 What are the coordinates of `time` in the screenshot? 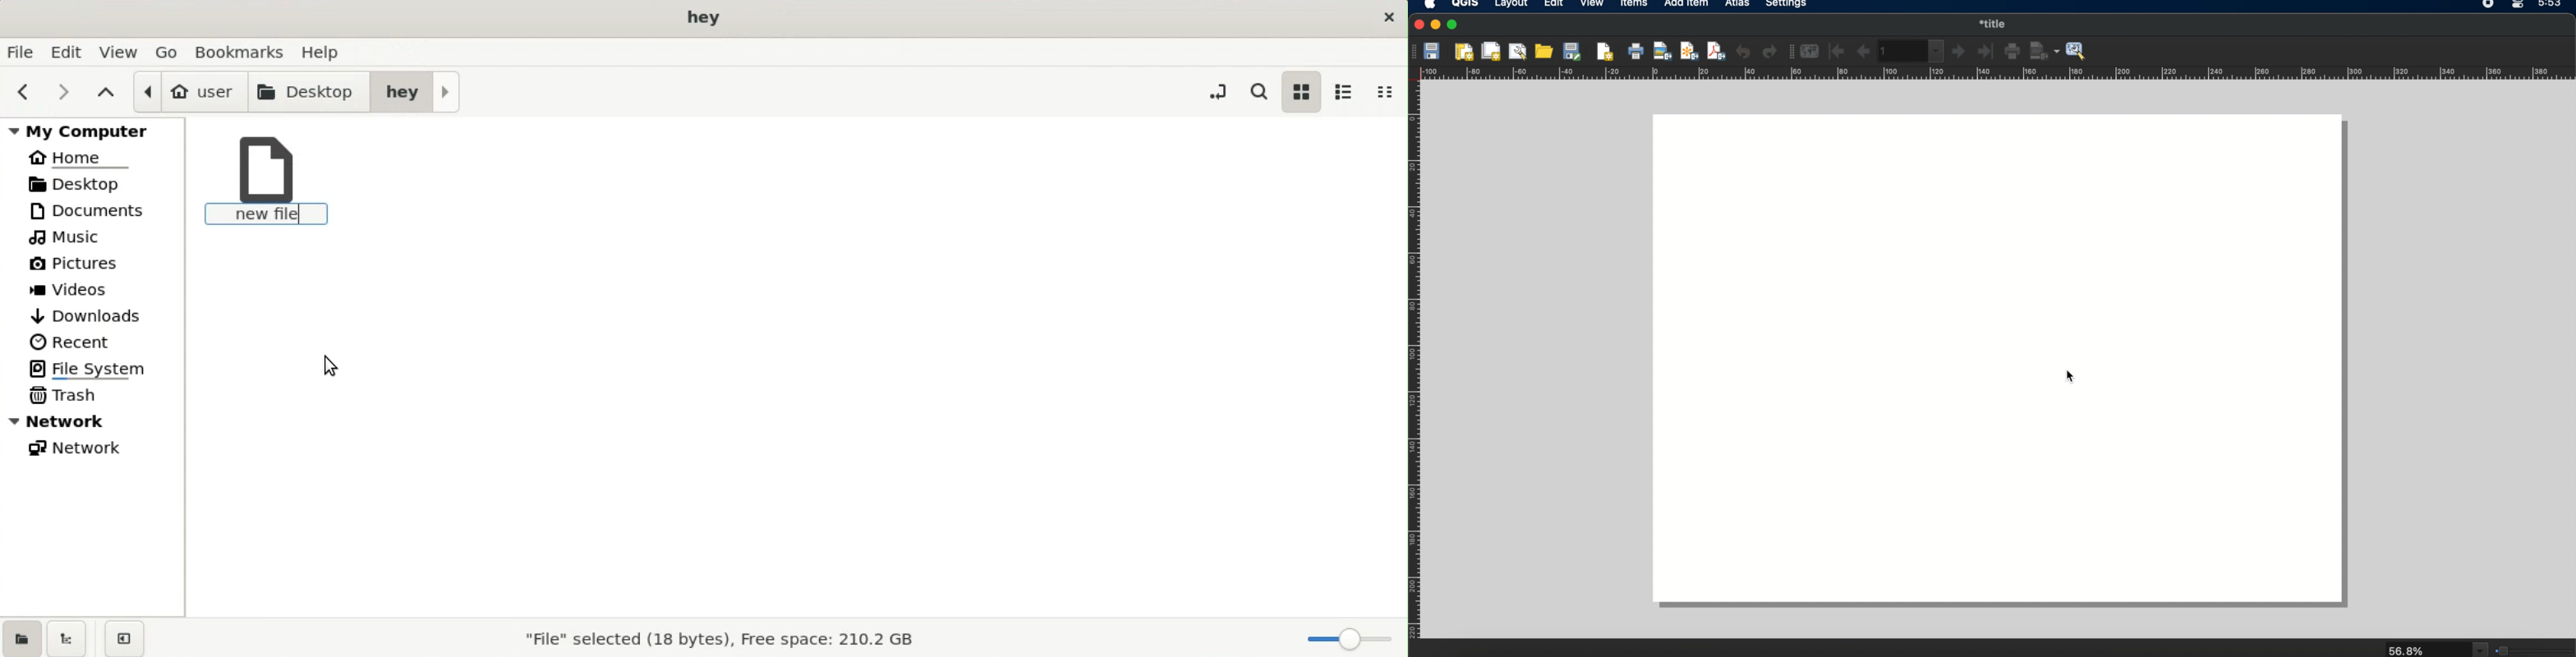 It's located at (2555, 5).